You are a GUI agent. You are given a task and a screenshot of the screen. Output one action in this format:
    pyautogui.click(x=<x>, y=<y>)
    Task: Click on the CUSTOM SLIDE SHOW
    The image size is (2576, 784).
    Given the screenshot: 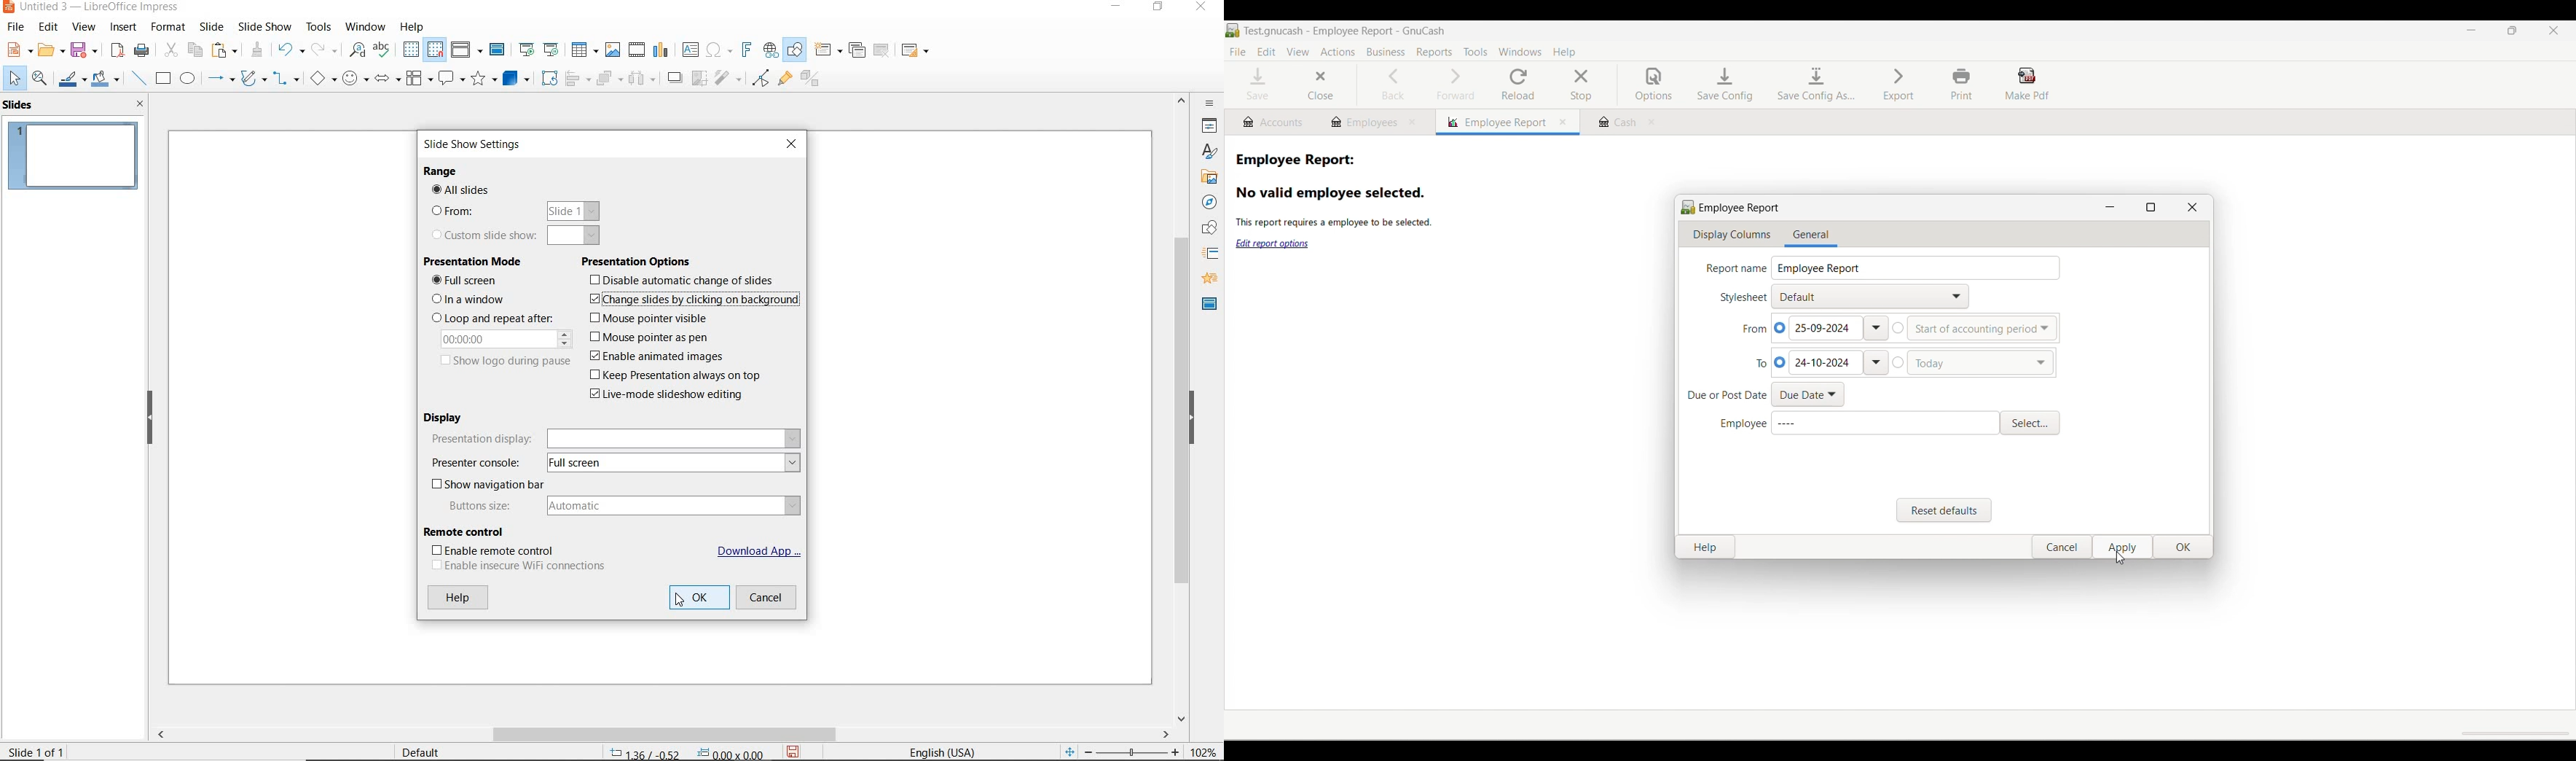 What is the action you would take?
    pyautogui.click(x=514, y=236)
    